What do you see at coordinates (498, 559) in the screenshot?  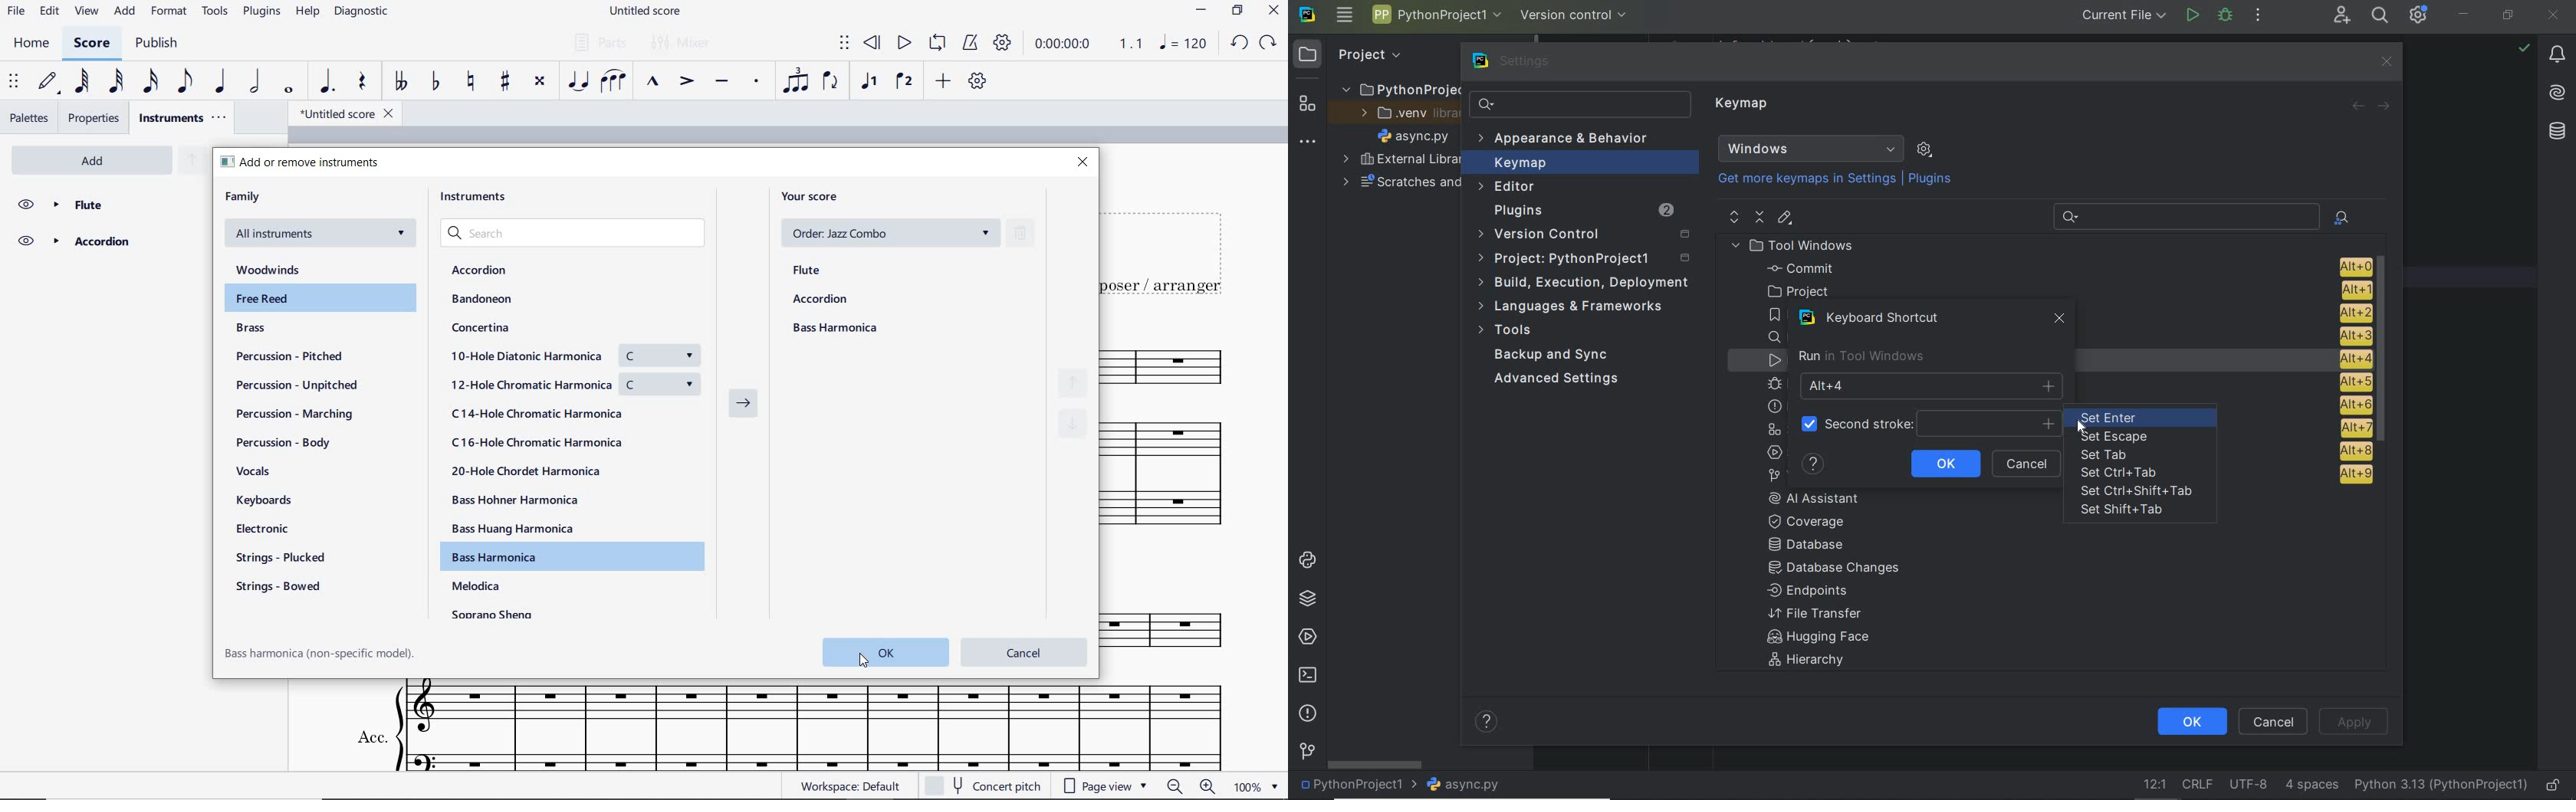 I see `Bass Harmonica` at bounding box center [498, 559].